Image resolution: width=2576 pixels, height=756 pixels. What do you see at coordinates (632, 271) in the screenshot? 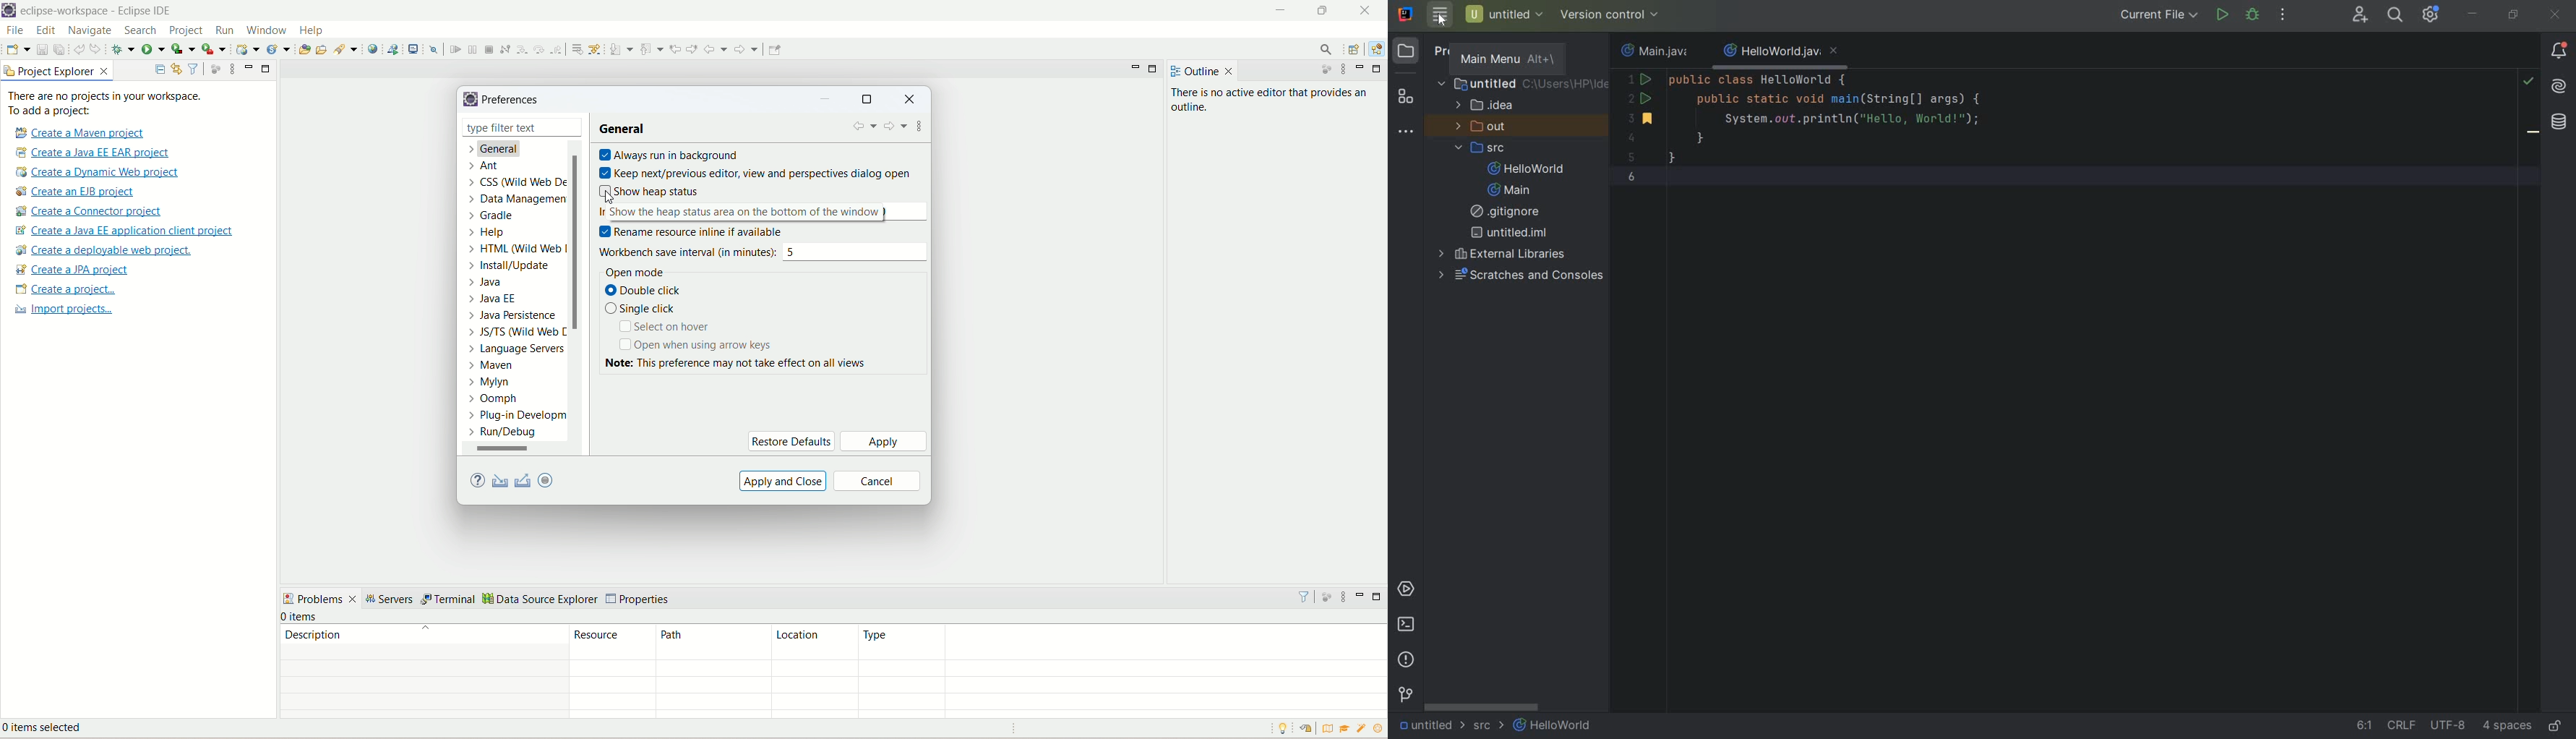
I see `open mode` at bounding box center [632, 271].